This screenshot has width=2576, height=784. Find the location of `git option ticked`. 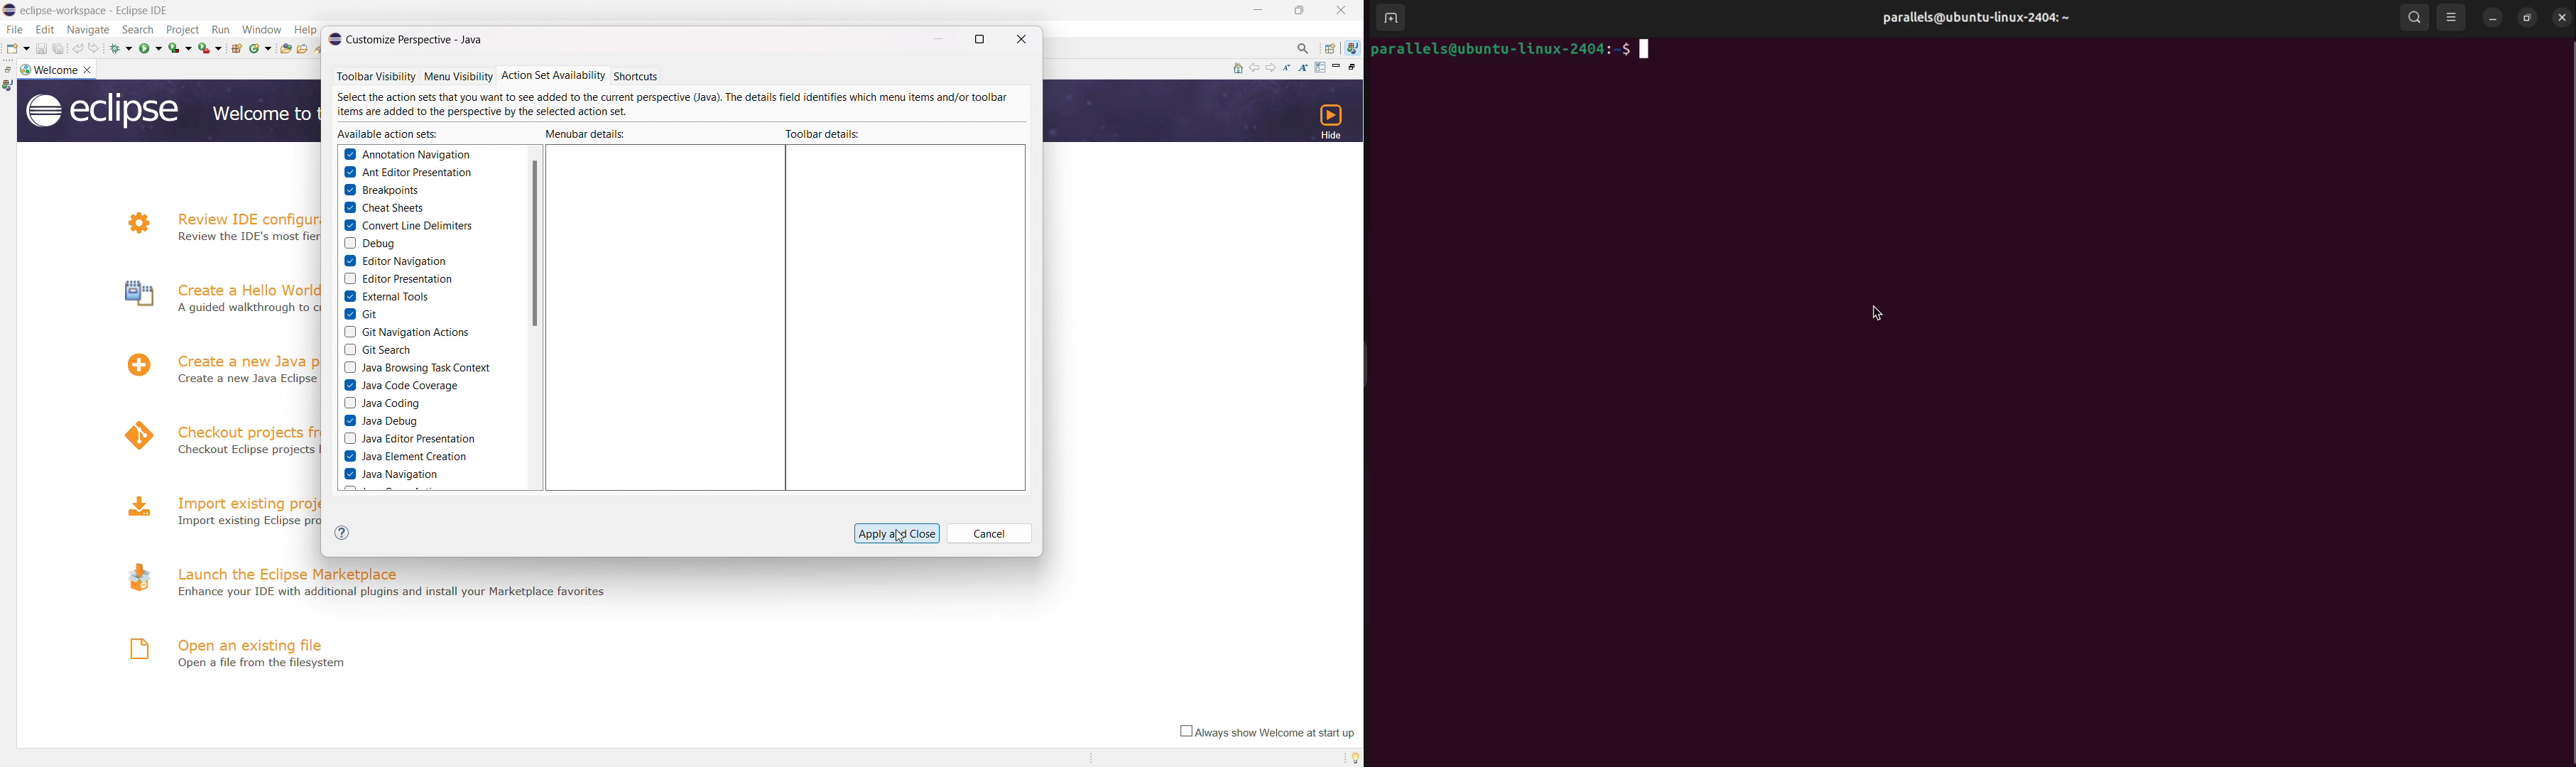

git option ticked is located at coordinates (362, 313).